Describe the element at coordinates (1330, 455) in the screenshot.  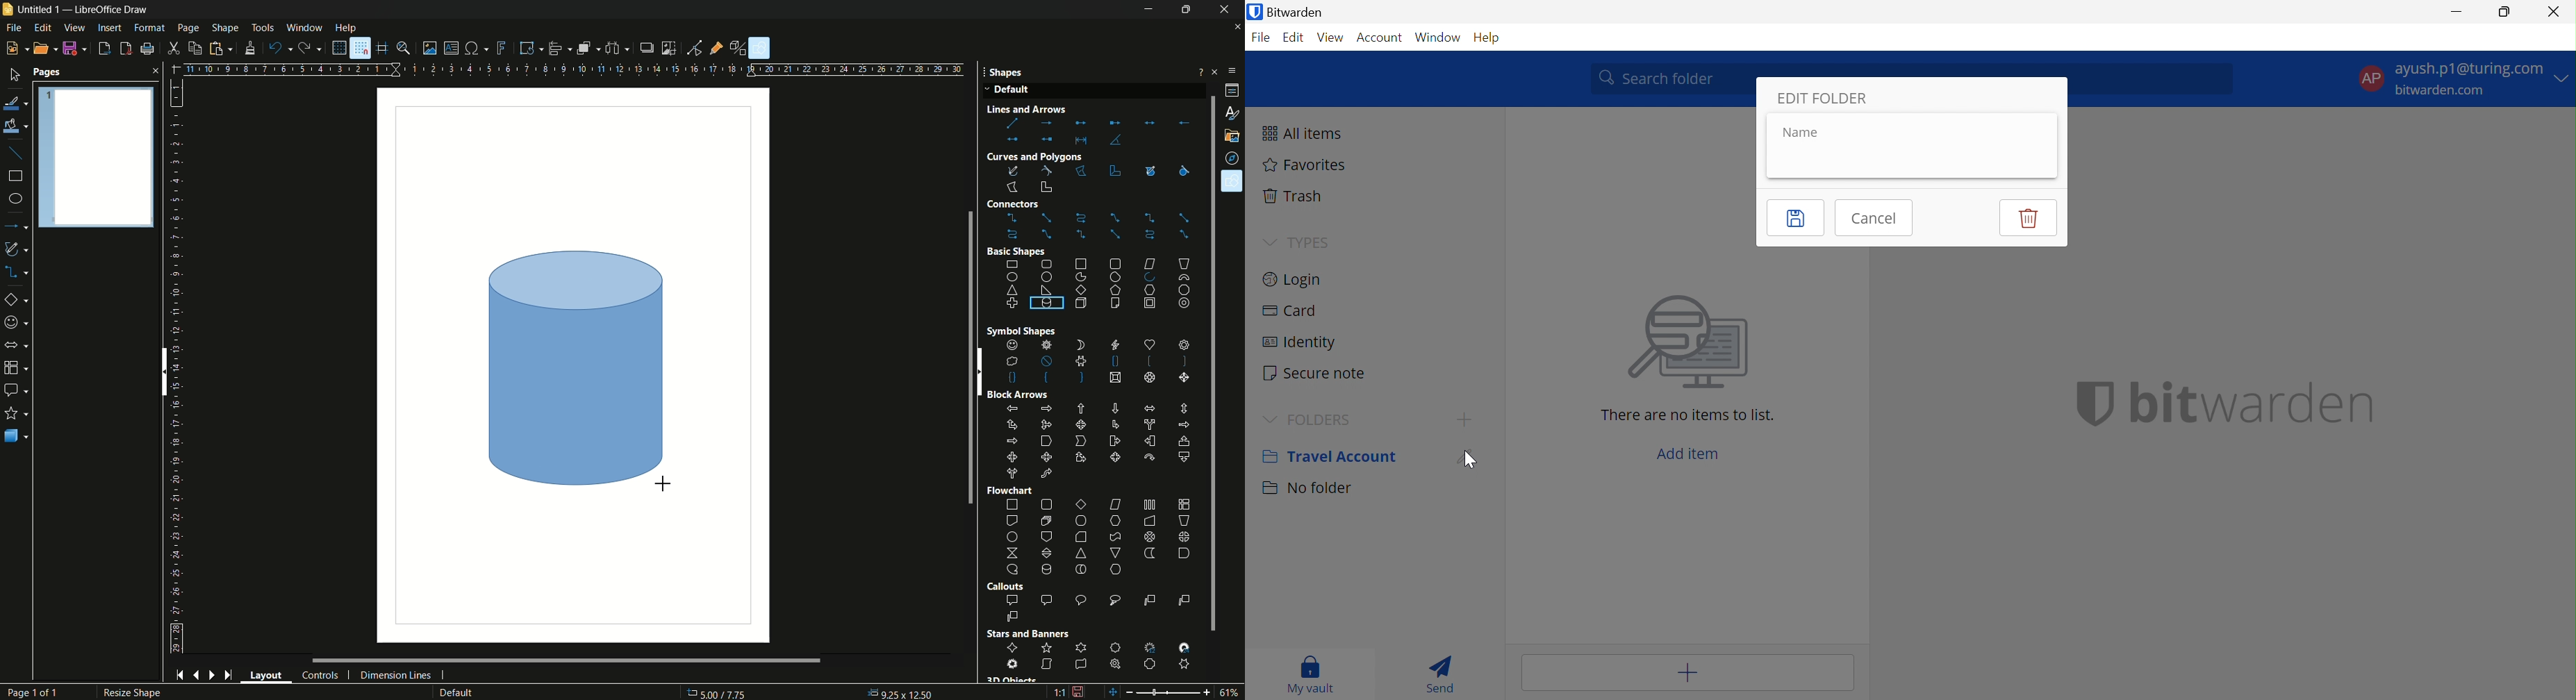
I see `Travel Account` at that location.